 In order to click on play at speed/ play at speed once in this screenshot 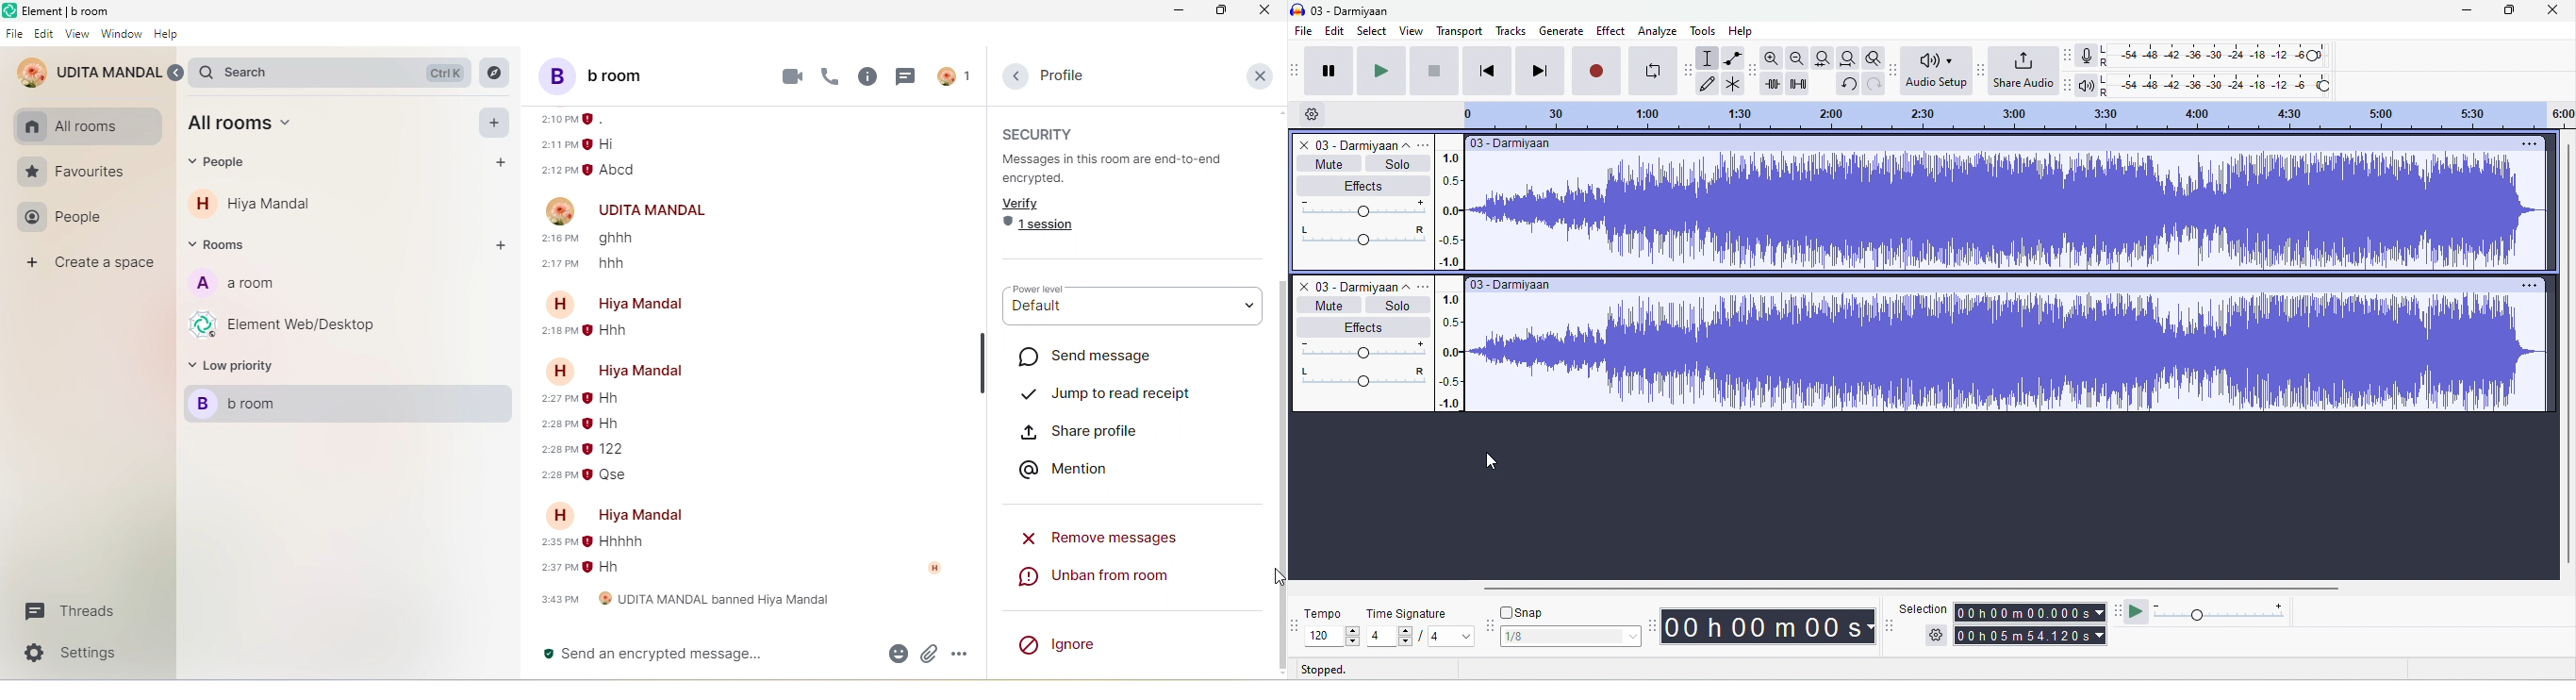, I will do `click(2138, 610)`.